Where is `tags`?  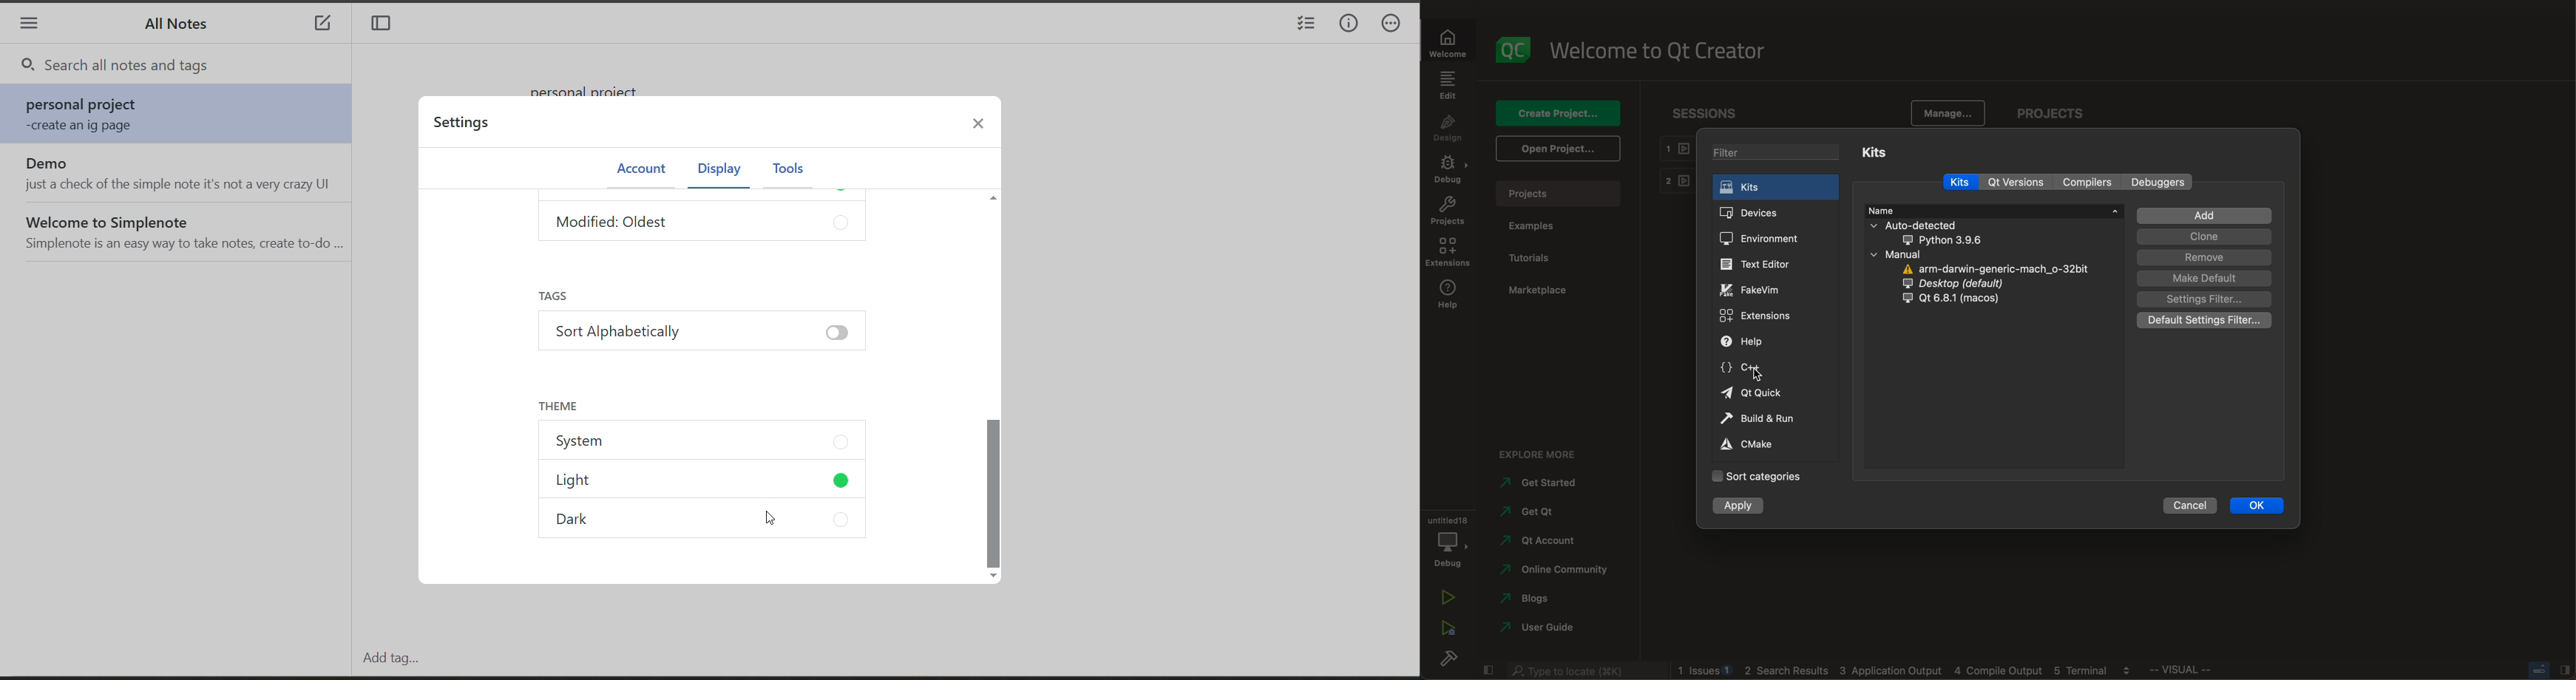 tags is located at coordinates (561, 296).